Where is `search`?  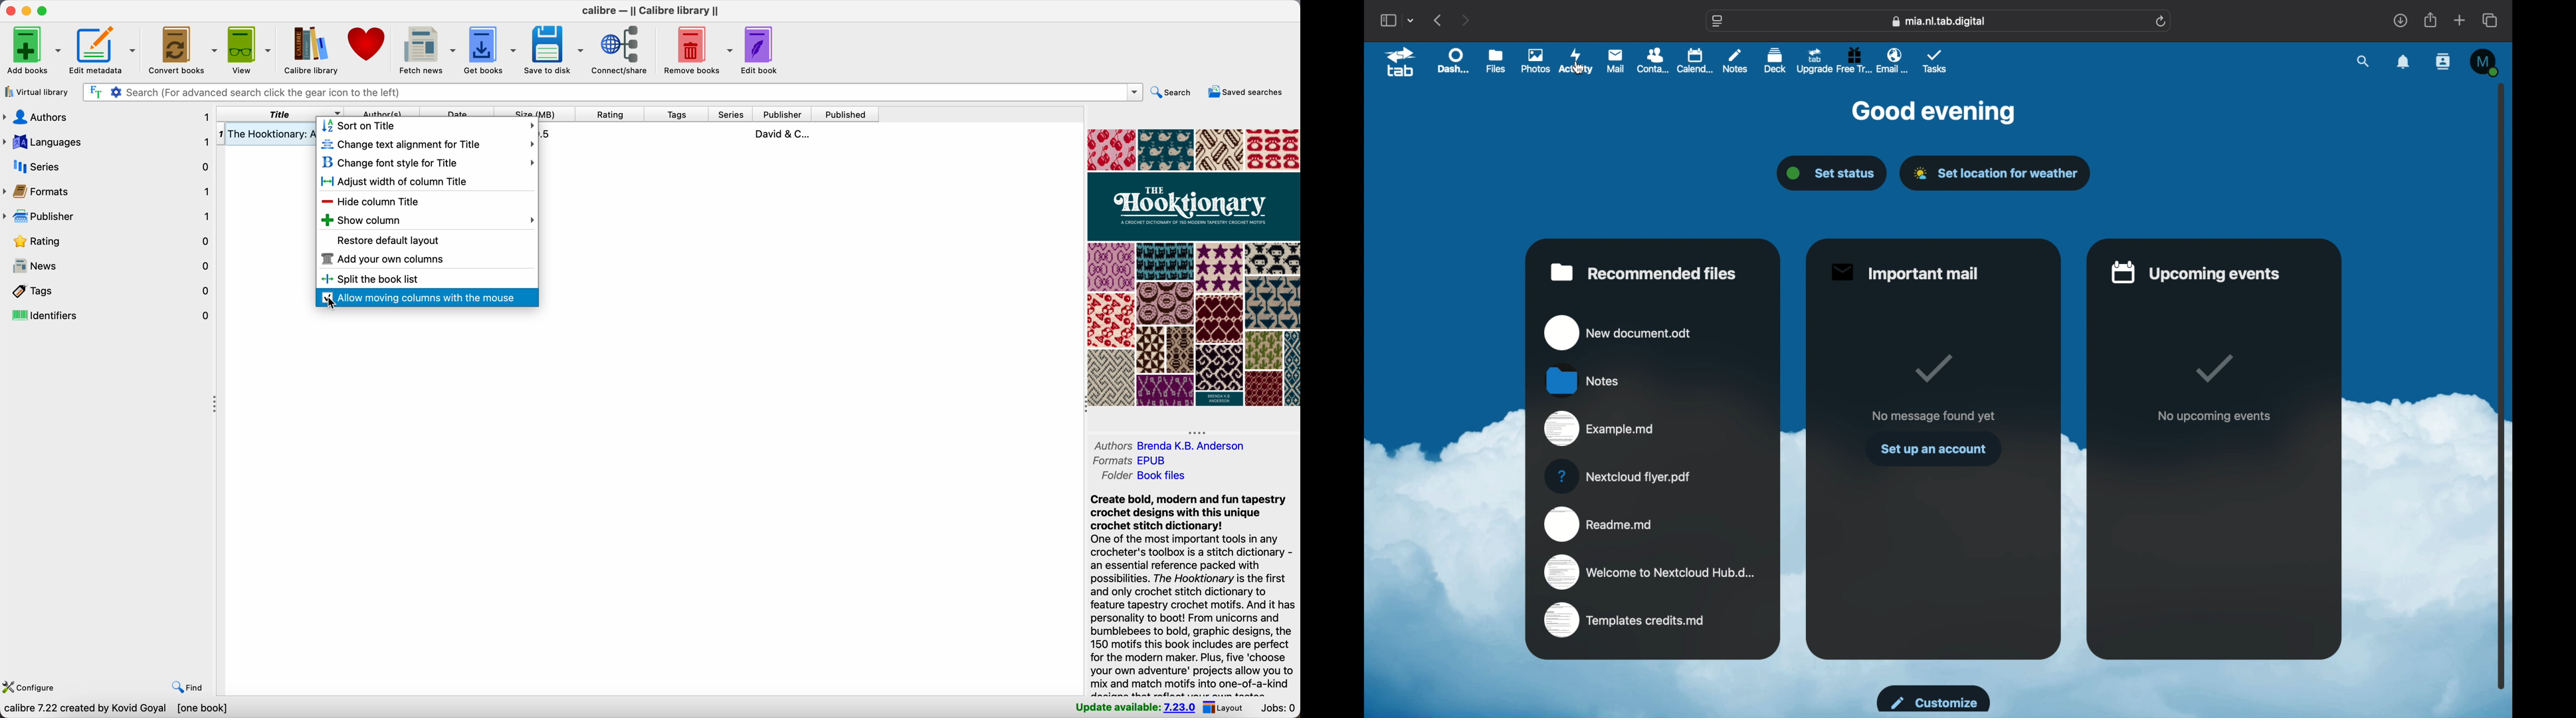
search is located at coordinates (2363, 61).